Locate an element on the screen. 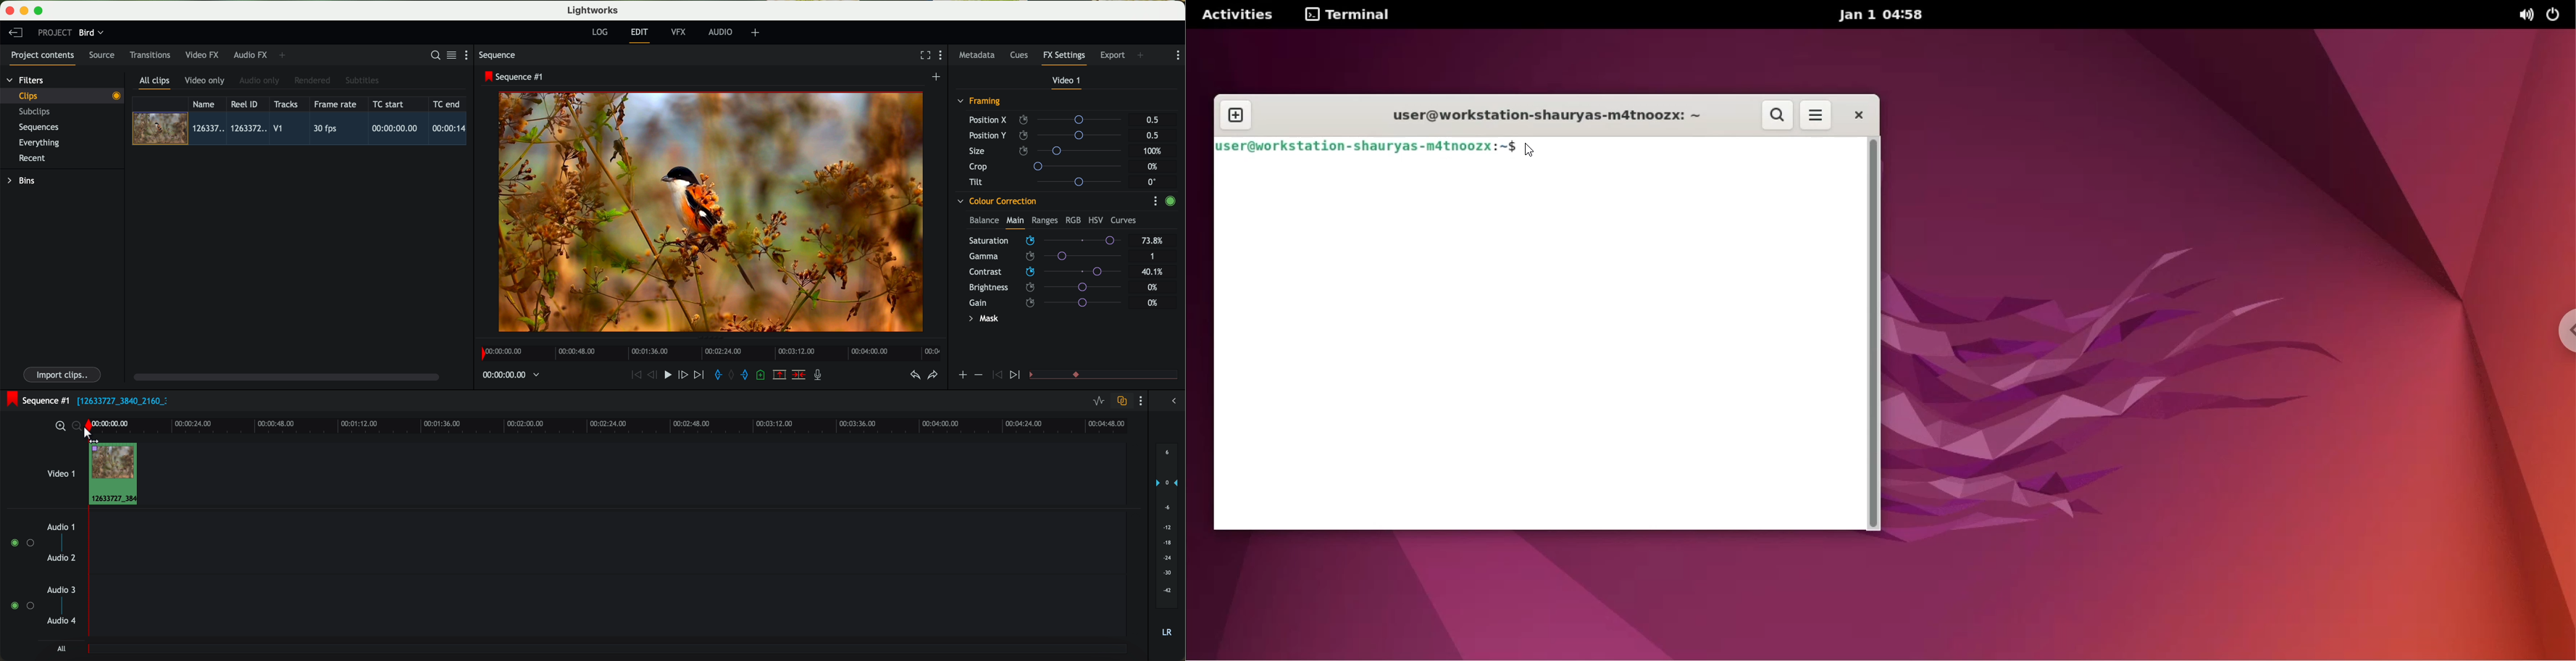 The width and height of the screenshot is (2576, 672). video 1 is located at coordinates (60, 472).